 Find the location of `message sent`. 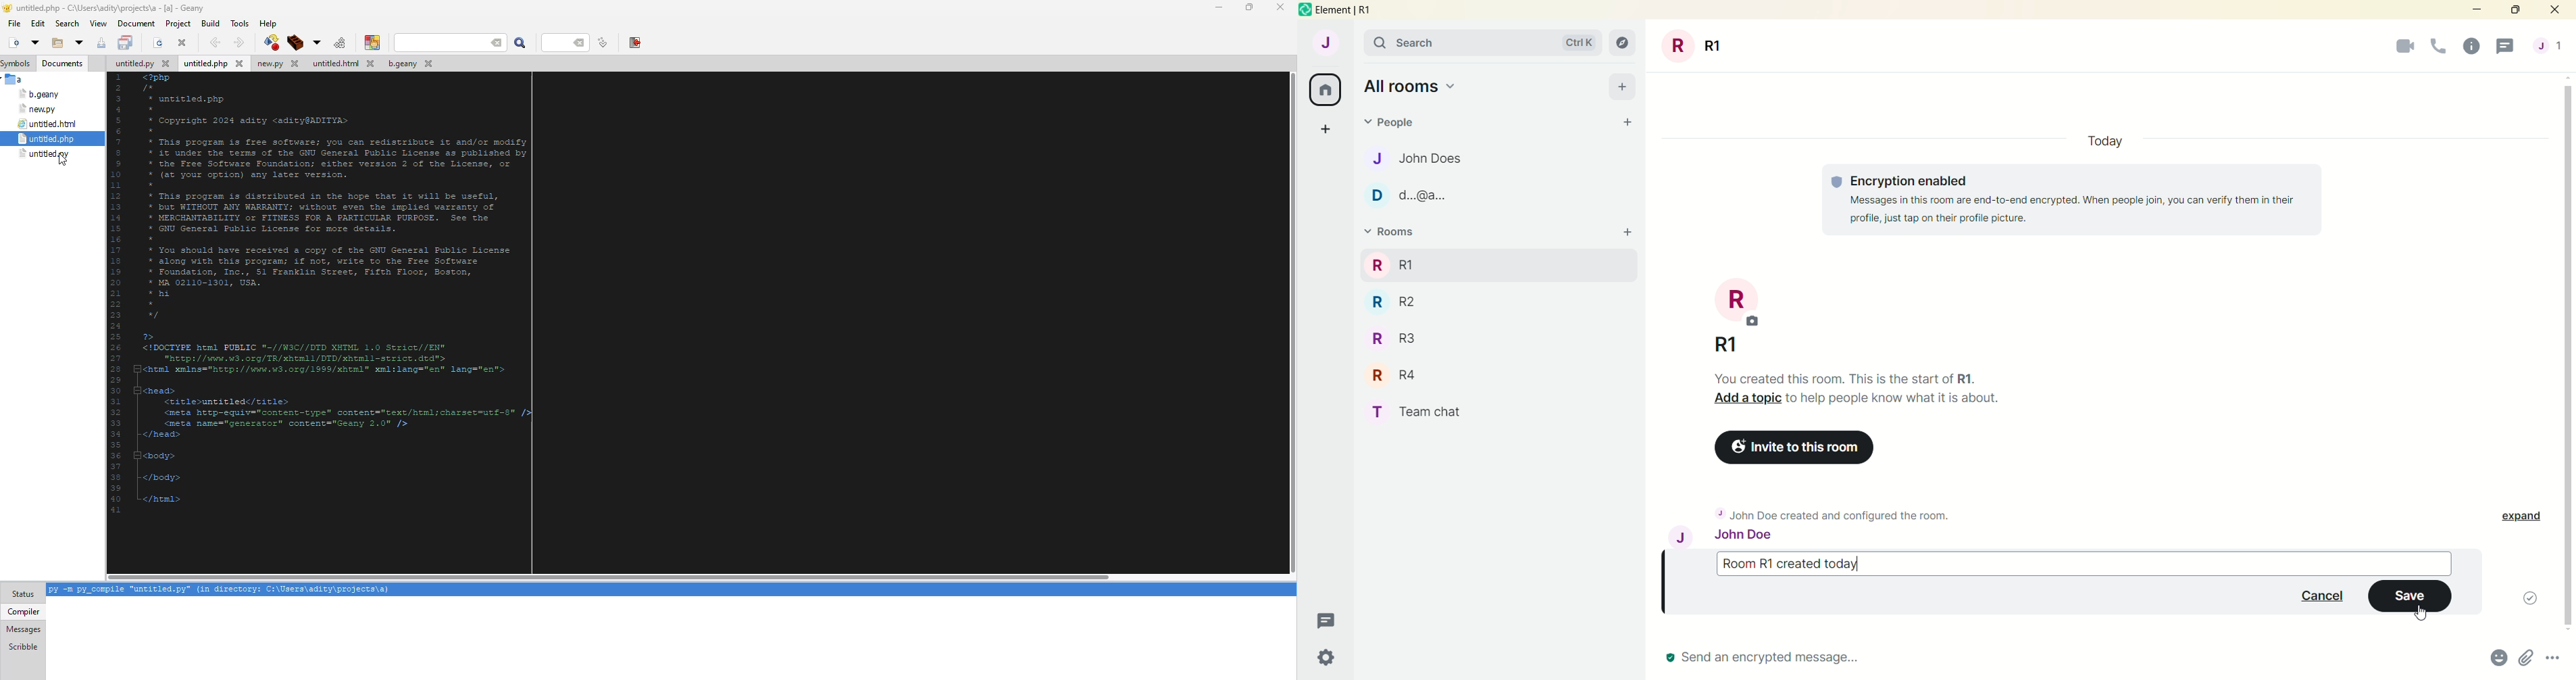

message sent is located at coordinates (2522, 599).